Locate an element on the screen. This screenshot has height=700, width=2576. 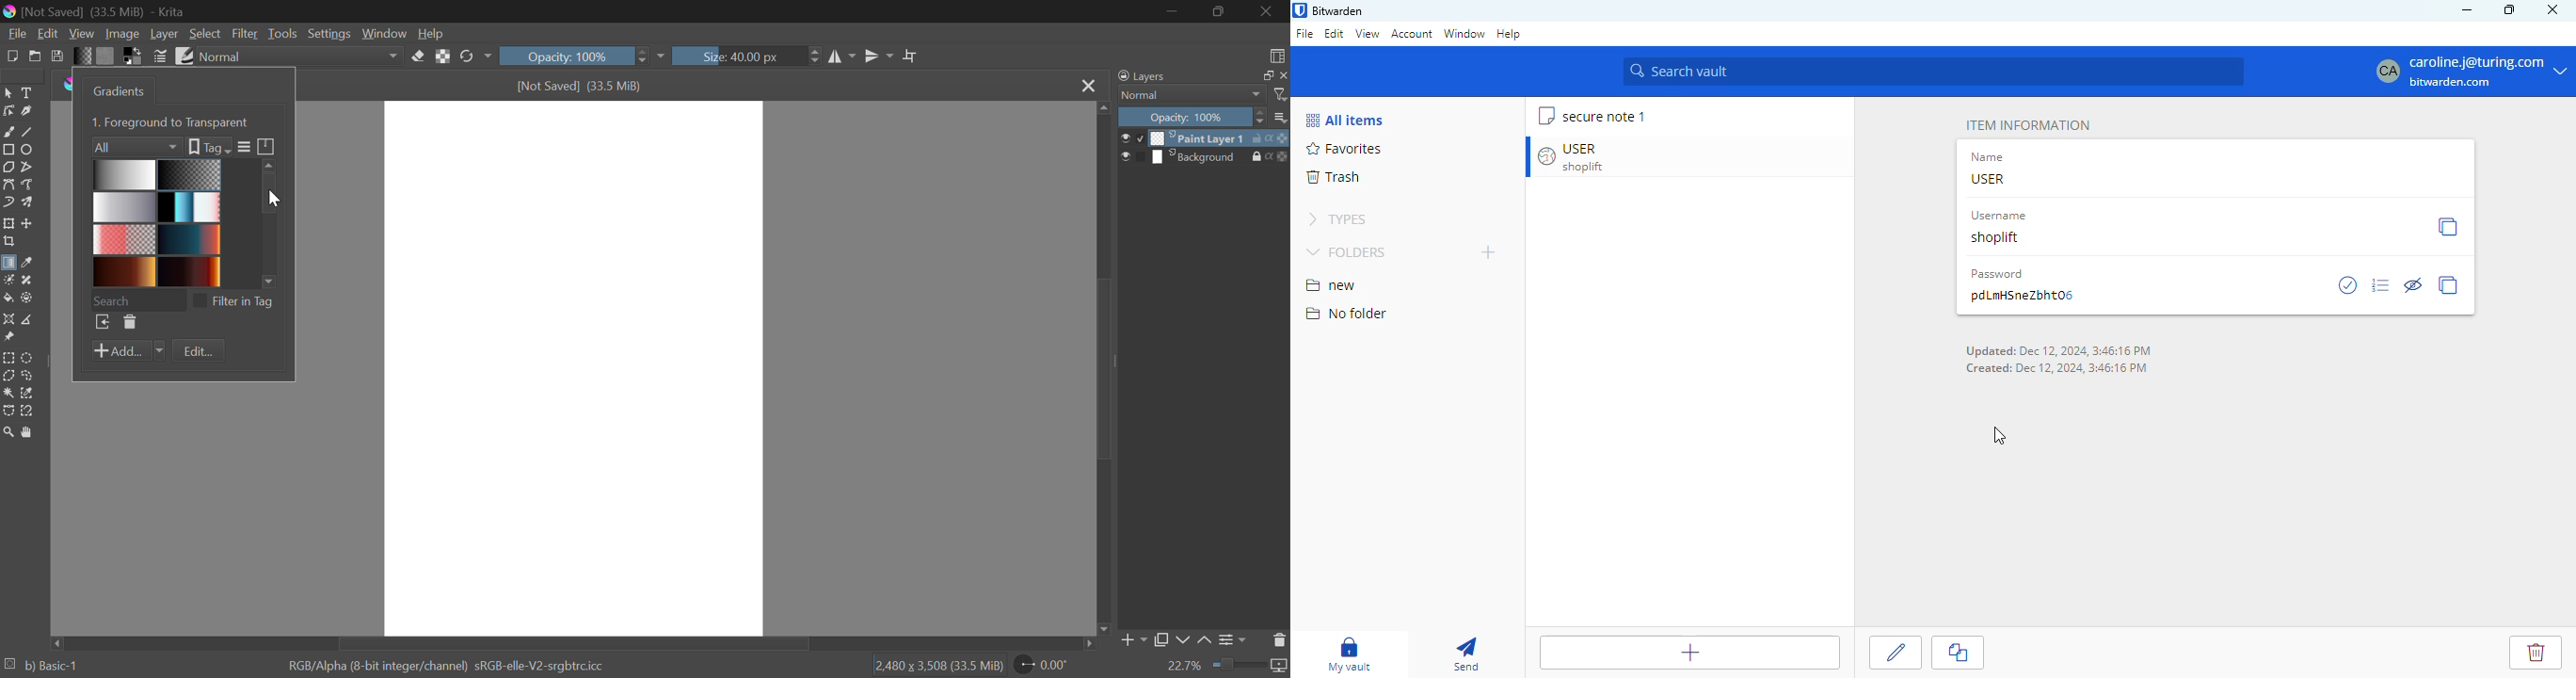
Tag is located at coordinates (208, 147).